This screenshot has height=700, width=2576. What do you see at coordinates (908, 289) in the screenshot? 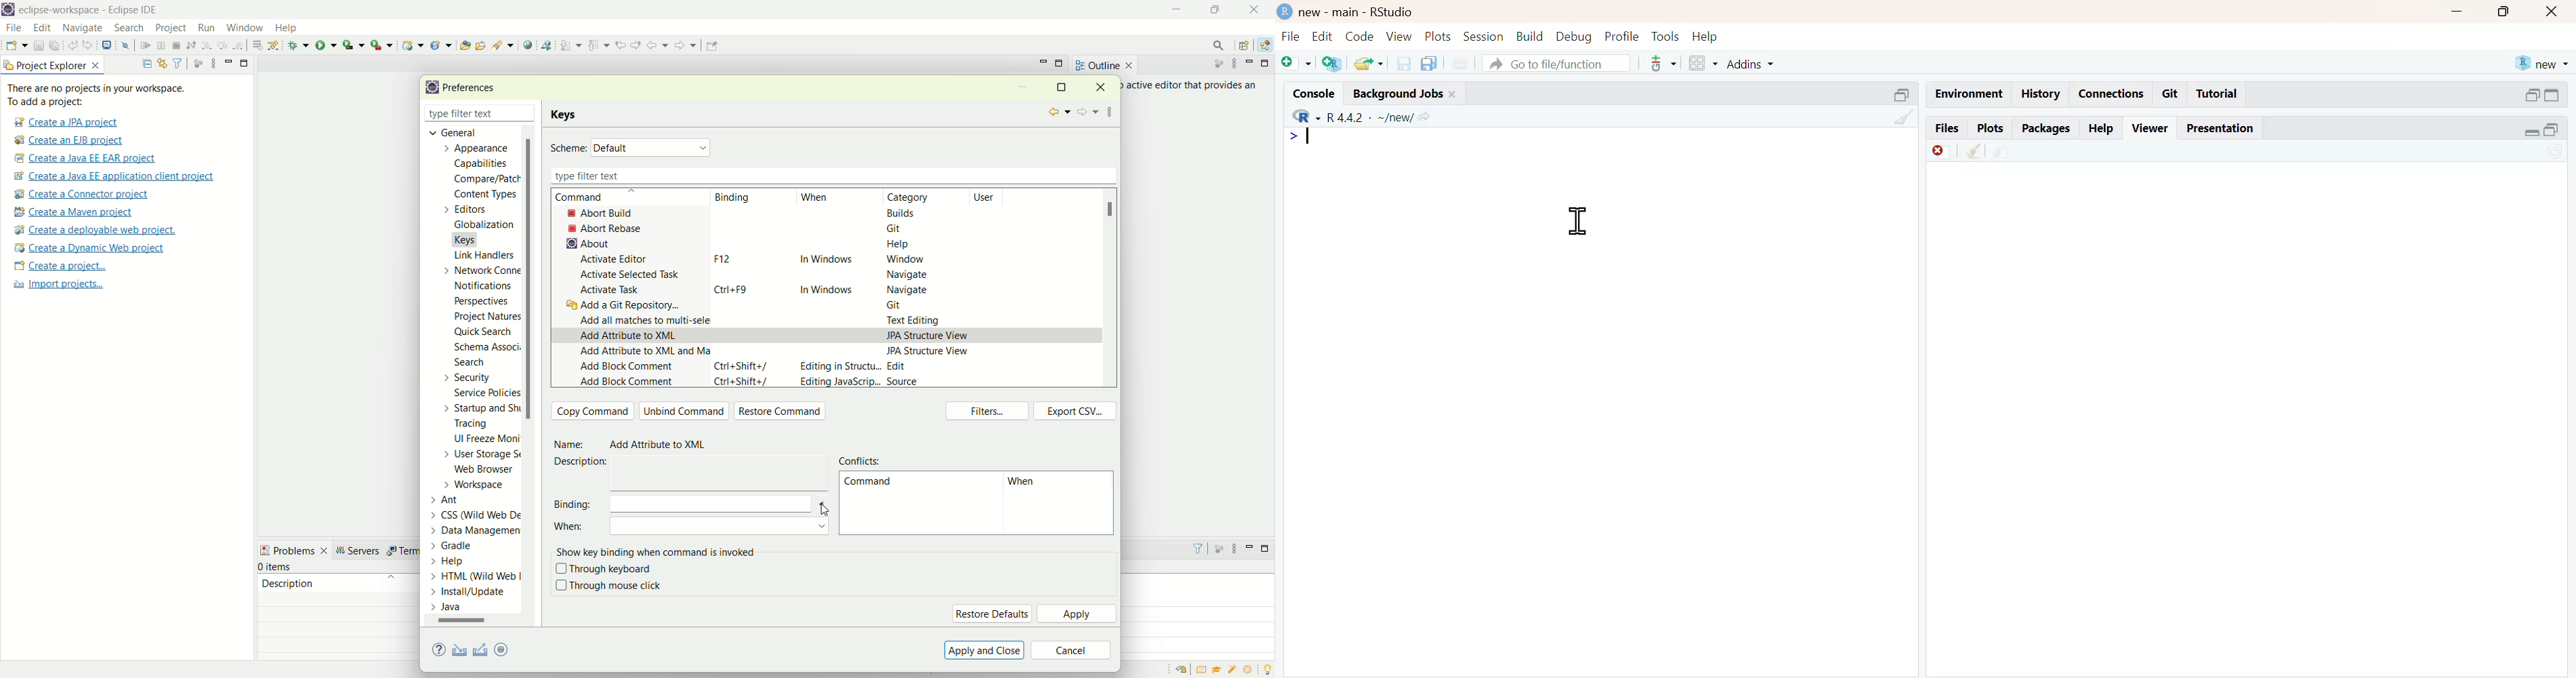
I see `navigate` at bounding box center [908, 289].